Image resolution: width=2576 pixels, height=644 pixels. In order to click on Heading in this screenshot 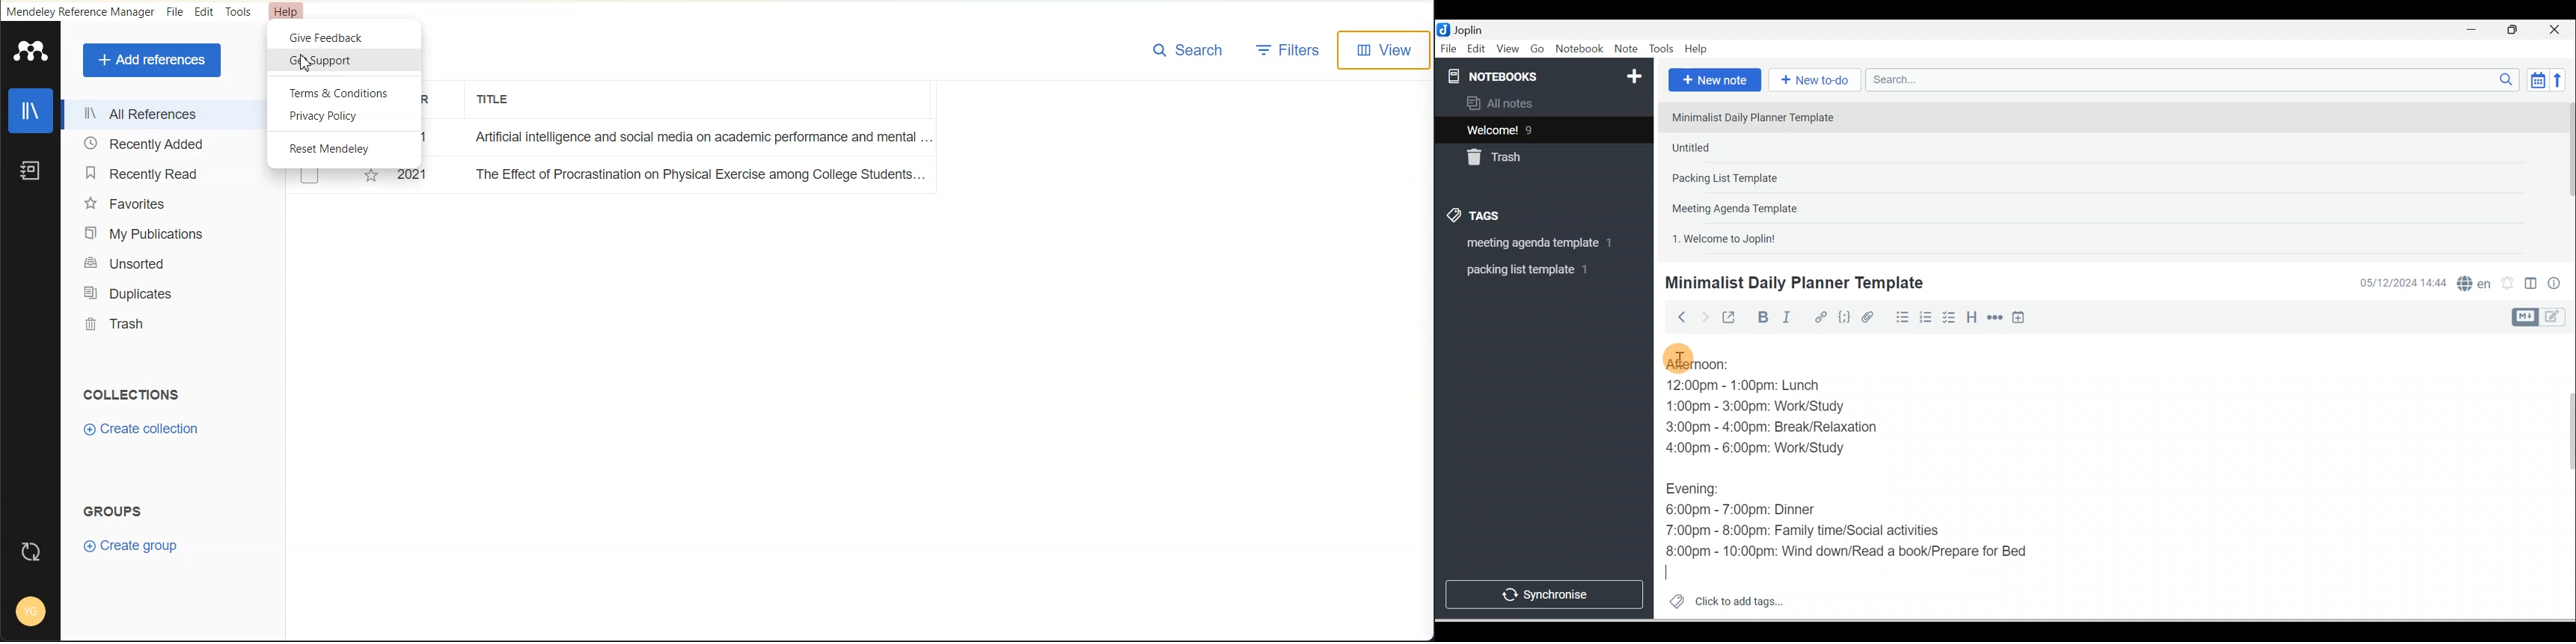, I will do `click(1971, 316)`.